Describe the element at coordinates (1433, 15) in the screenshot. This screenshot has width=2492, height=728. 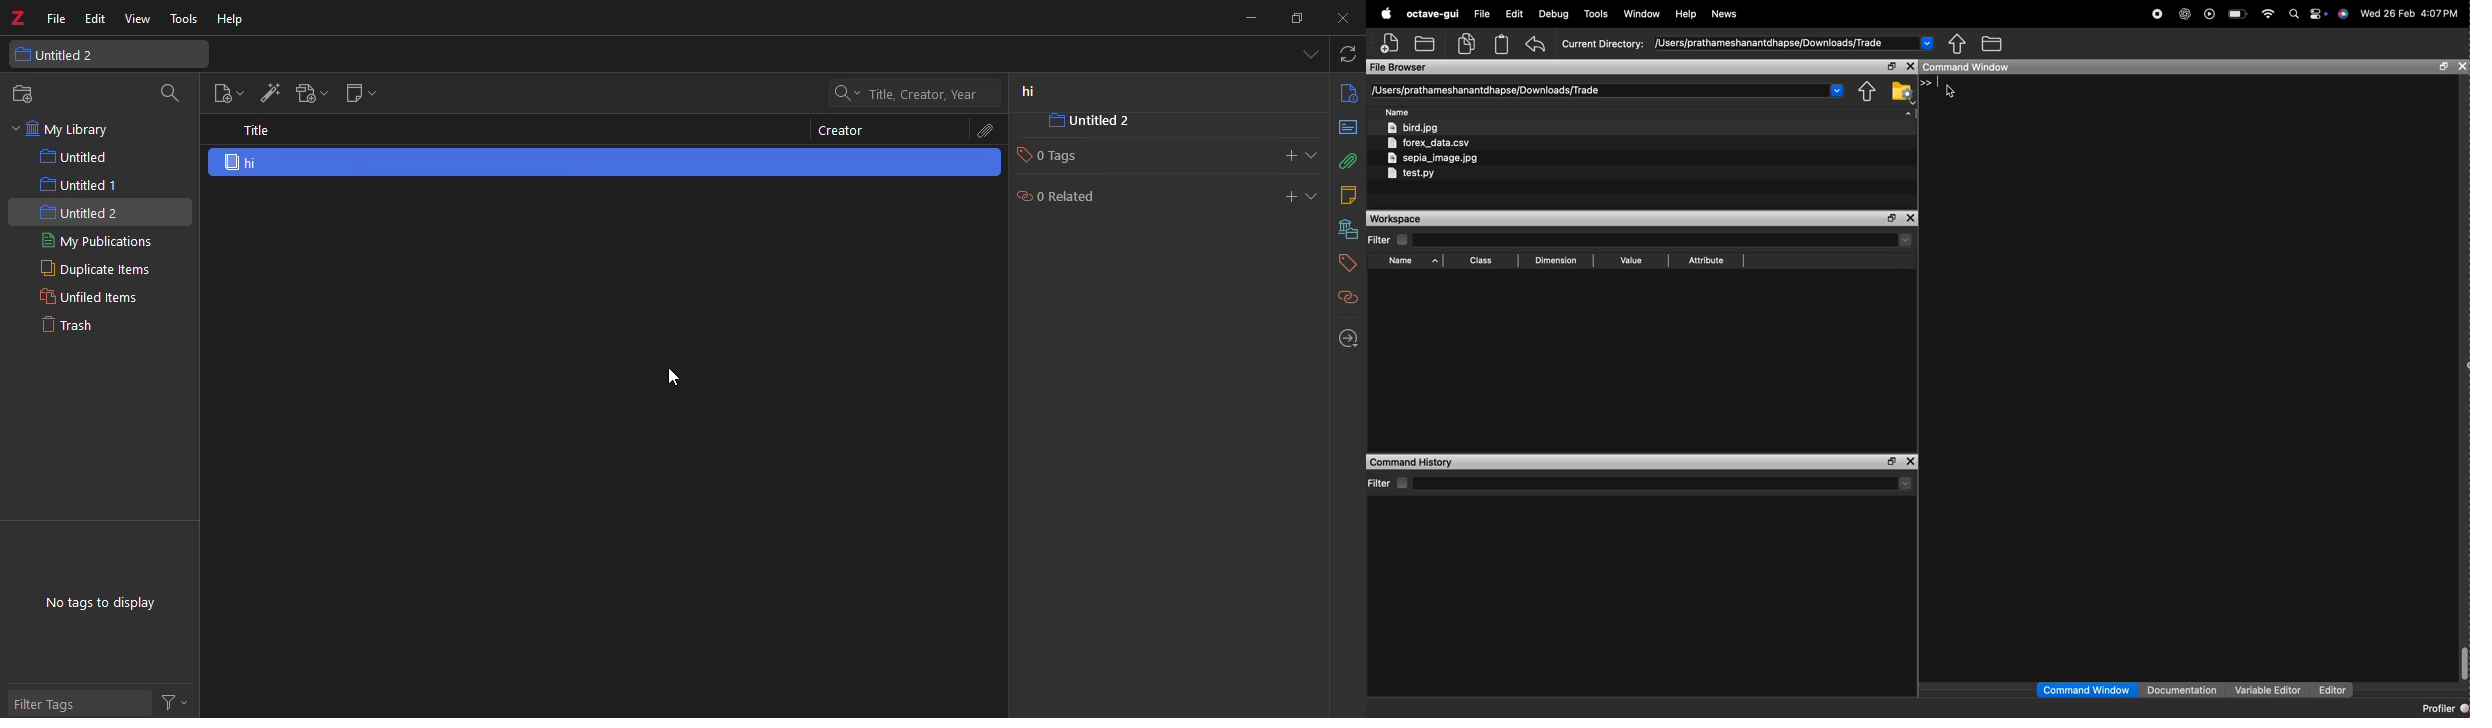
I see `octave-gui` at that location.